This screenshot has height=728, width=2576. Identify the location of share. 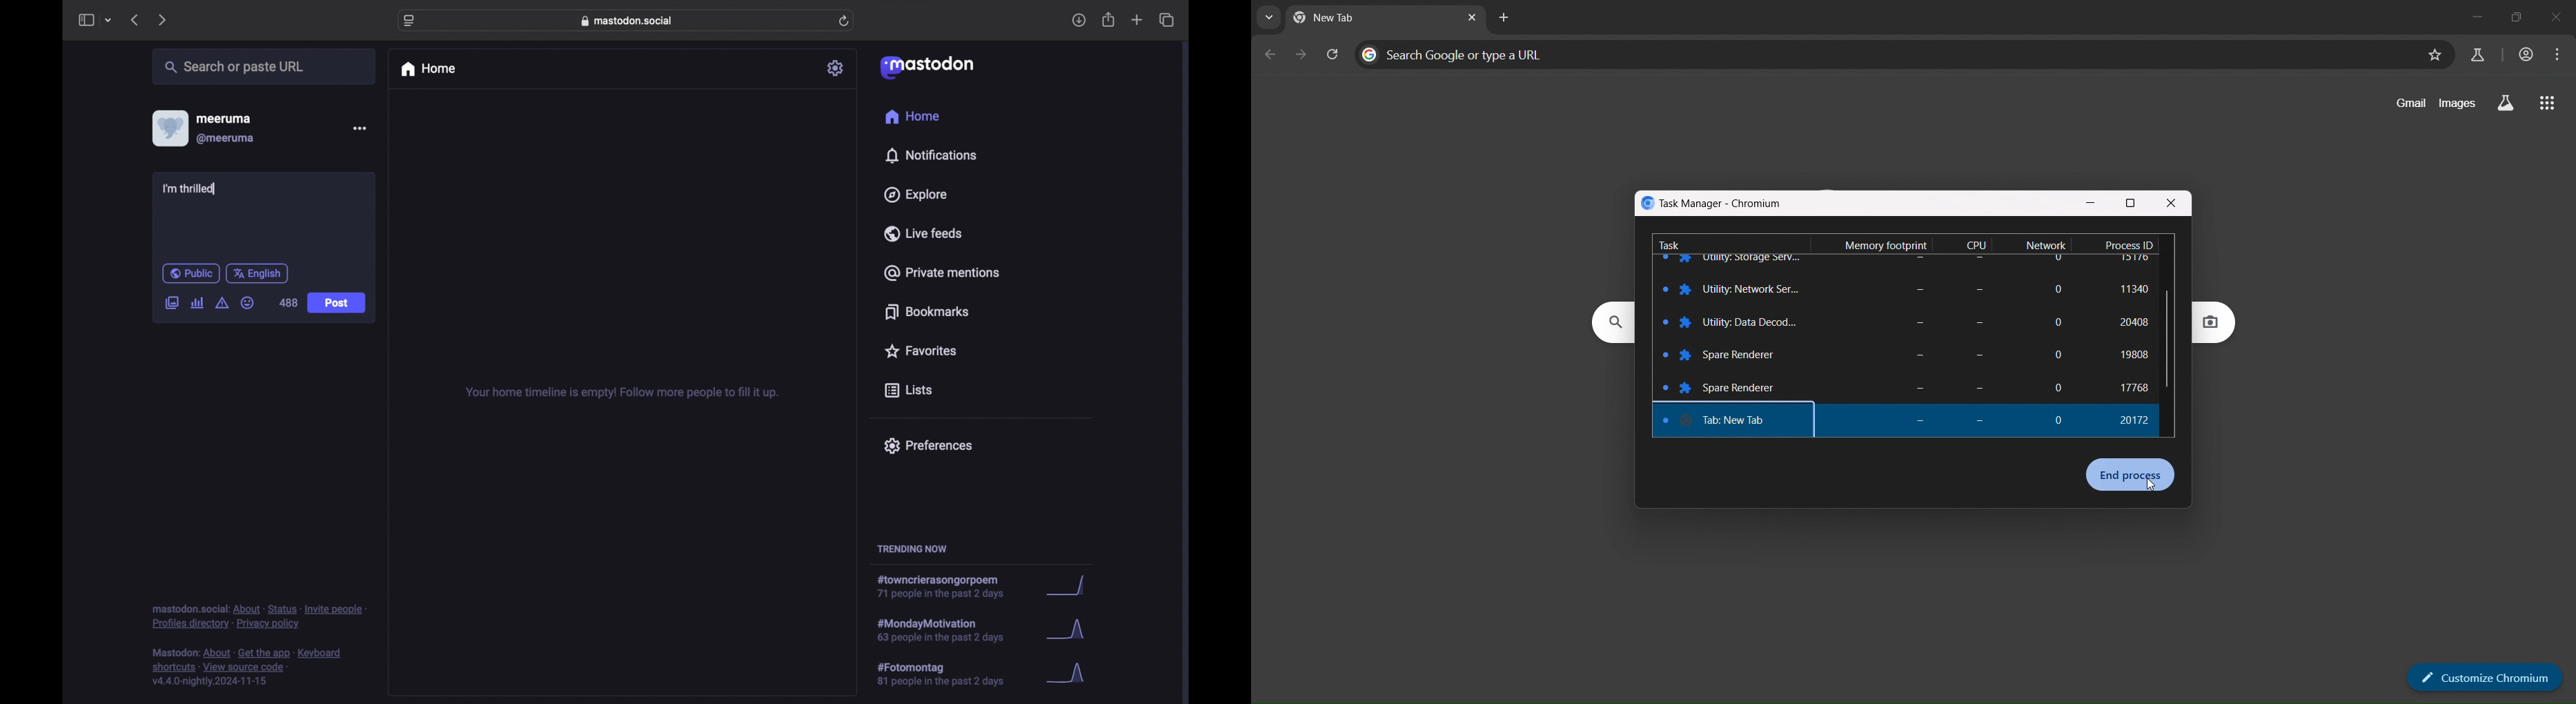
(1109, 20).